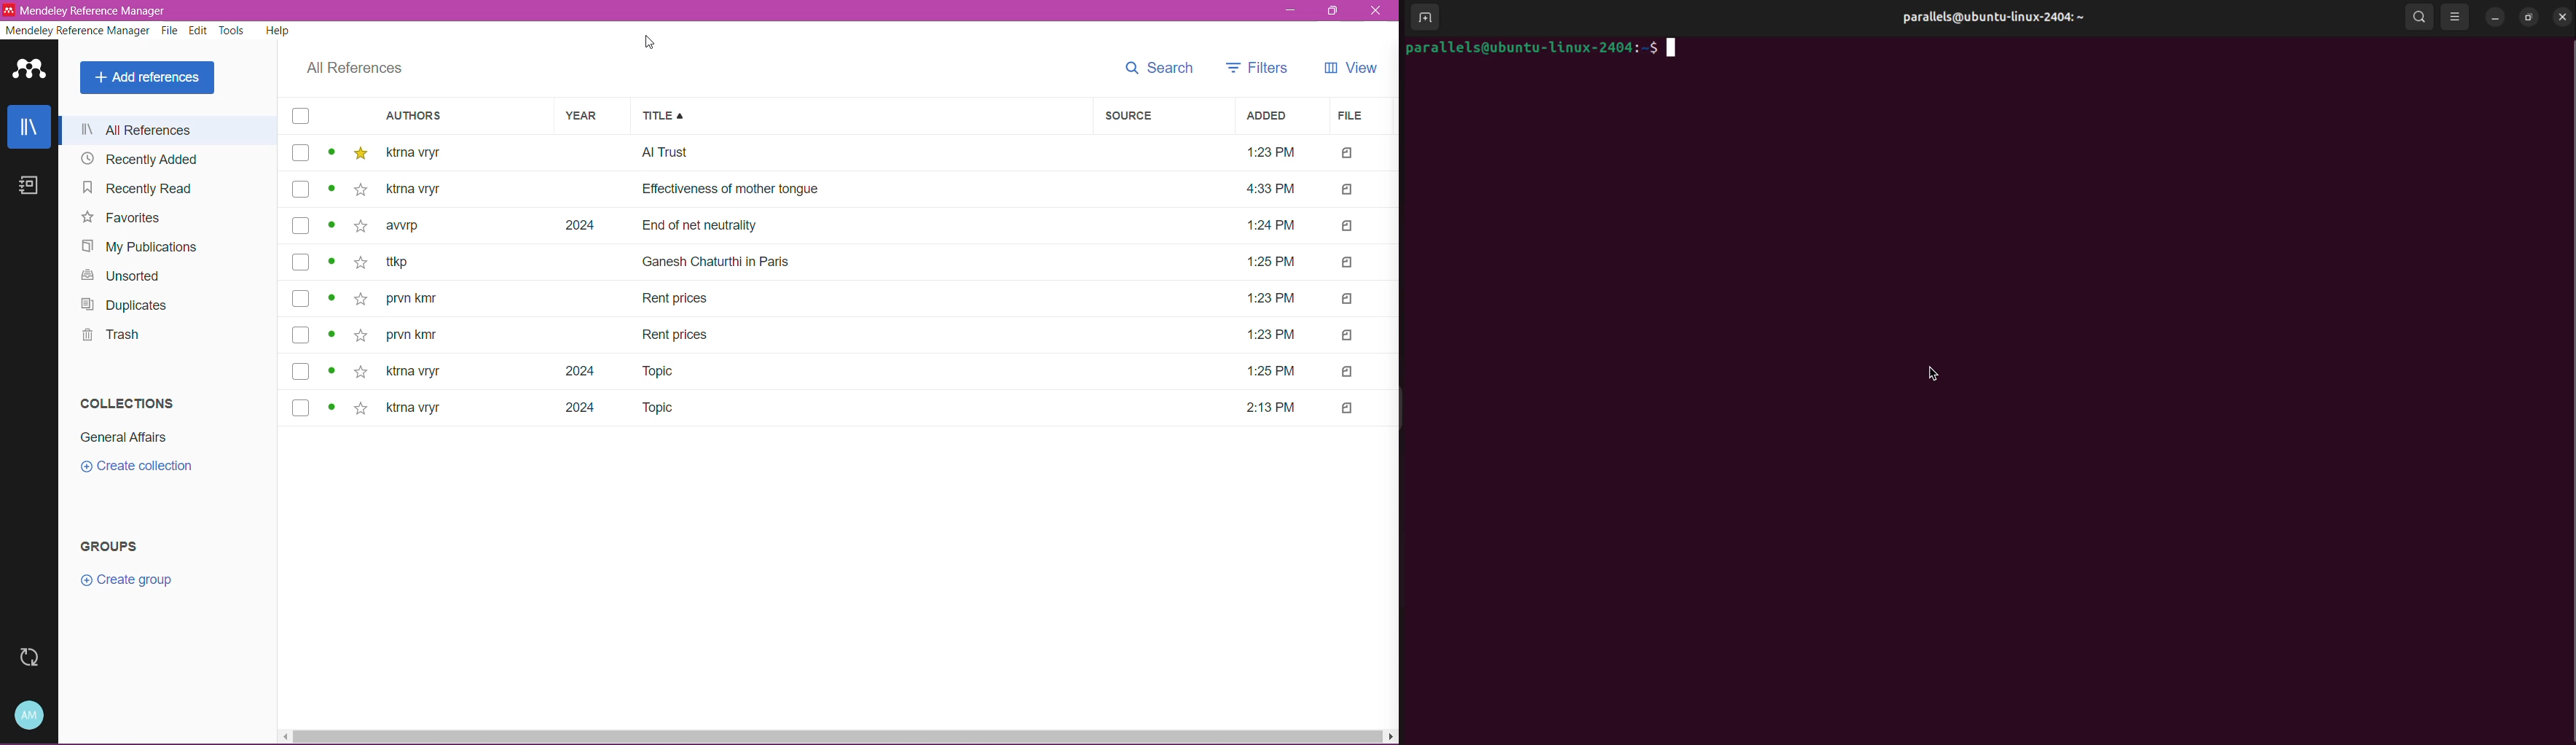 Image resolution: width=2576 pixels, height=756 pixels. I want to click on Files Attached, so click(1361, 279).